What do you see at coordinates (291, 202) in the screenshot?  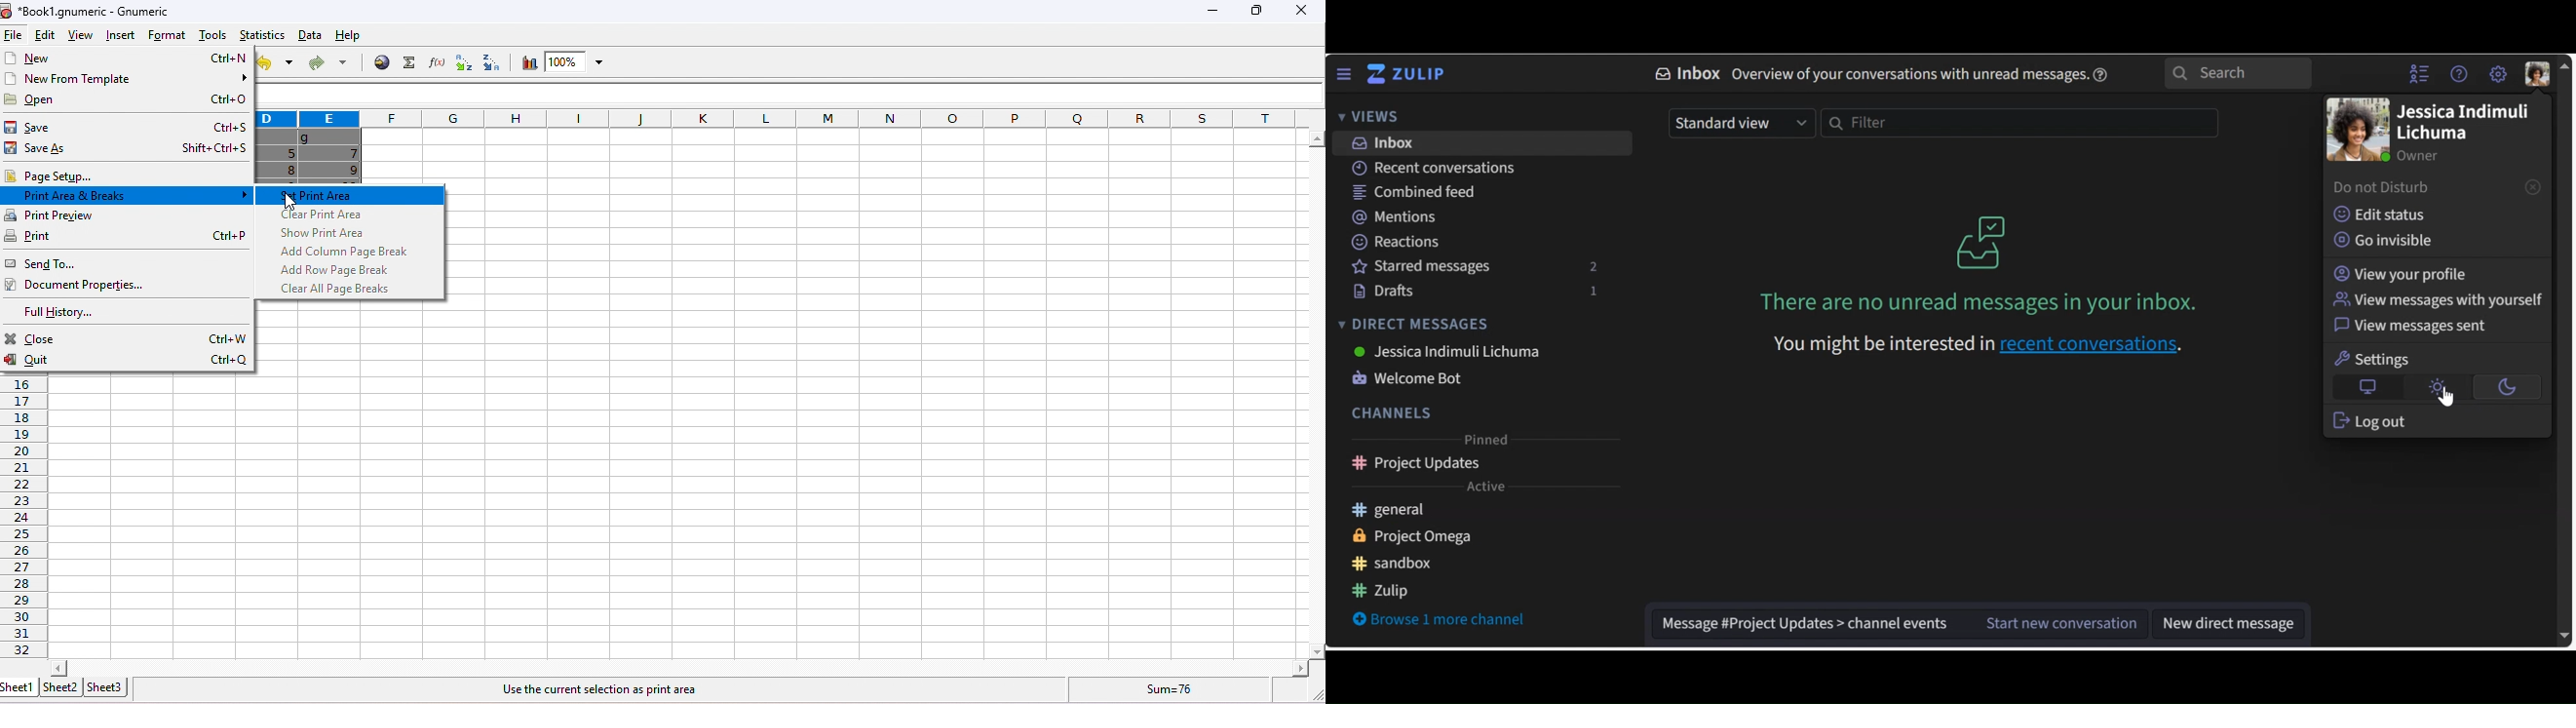 I see `cursor moved` at bounding box center [291, 202].